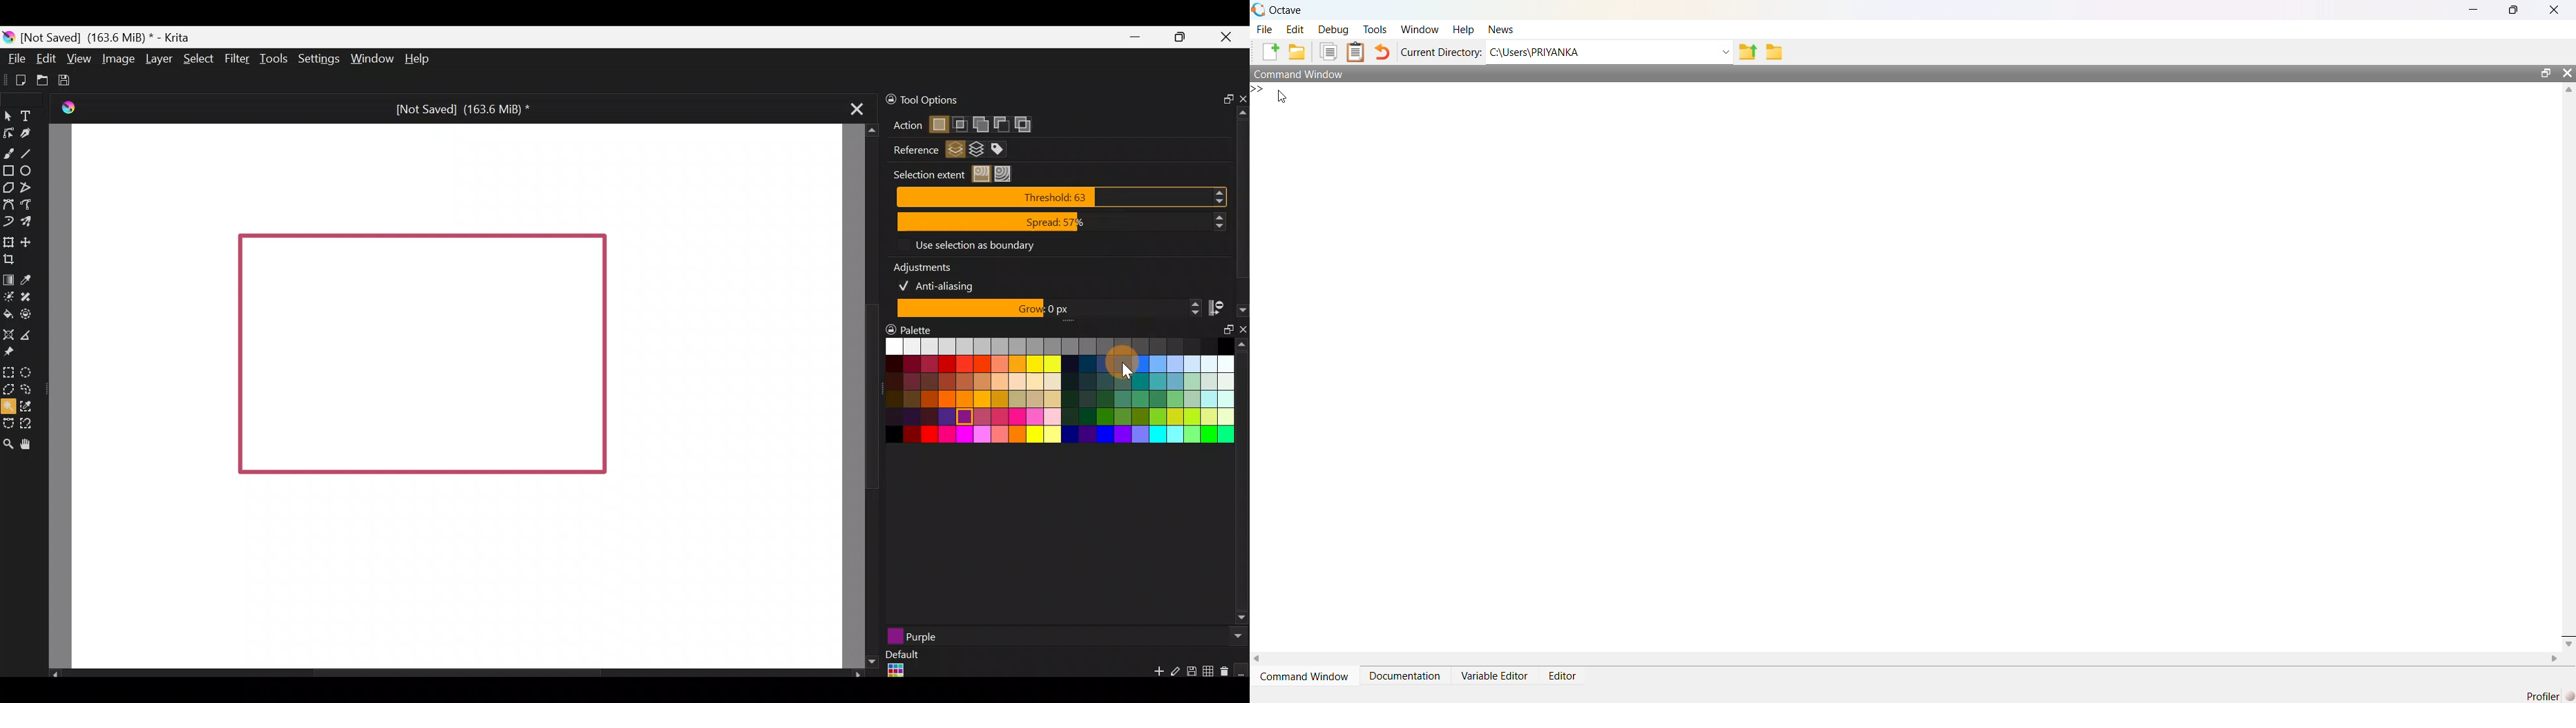 This screenshot has width=2576, height=728. I want to click on Tool options, so click(957, 100).